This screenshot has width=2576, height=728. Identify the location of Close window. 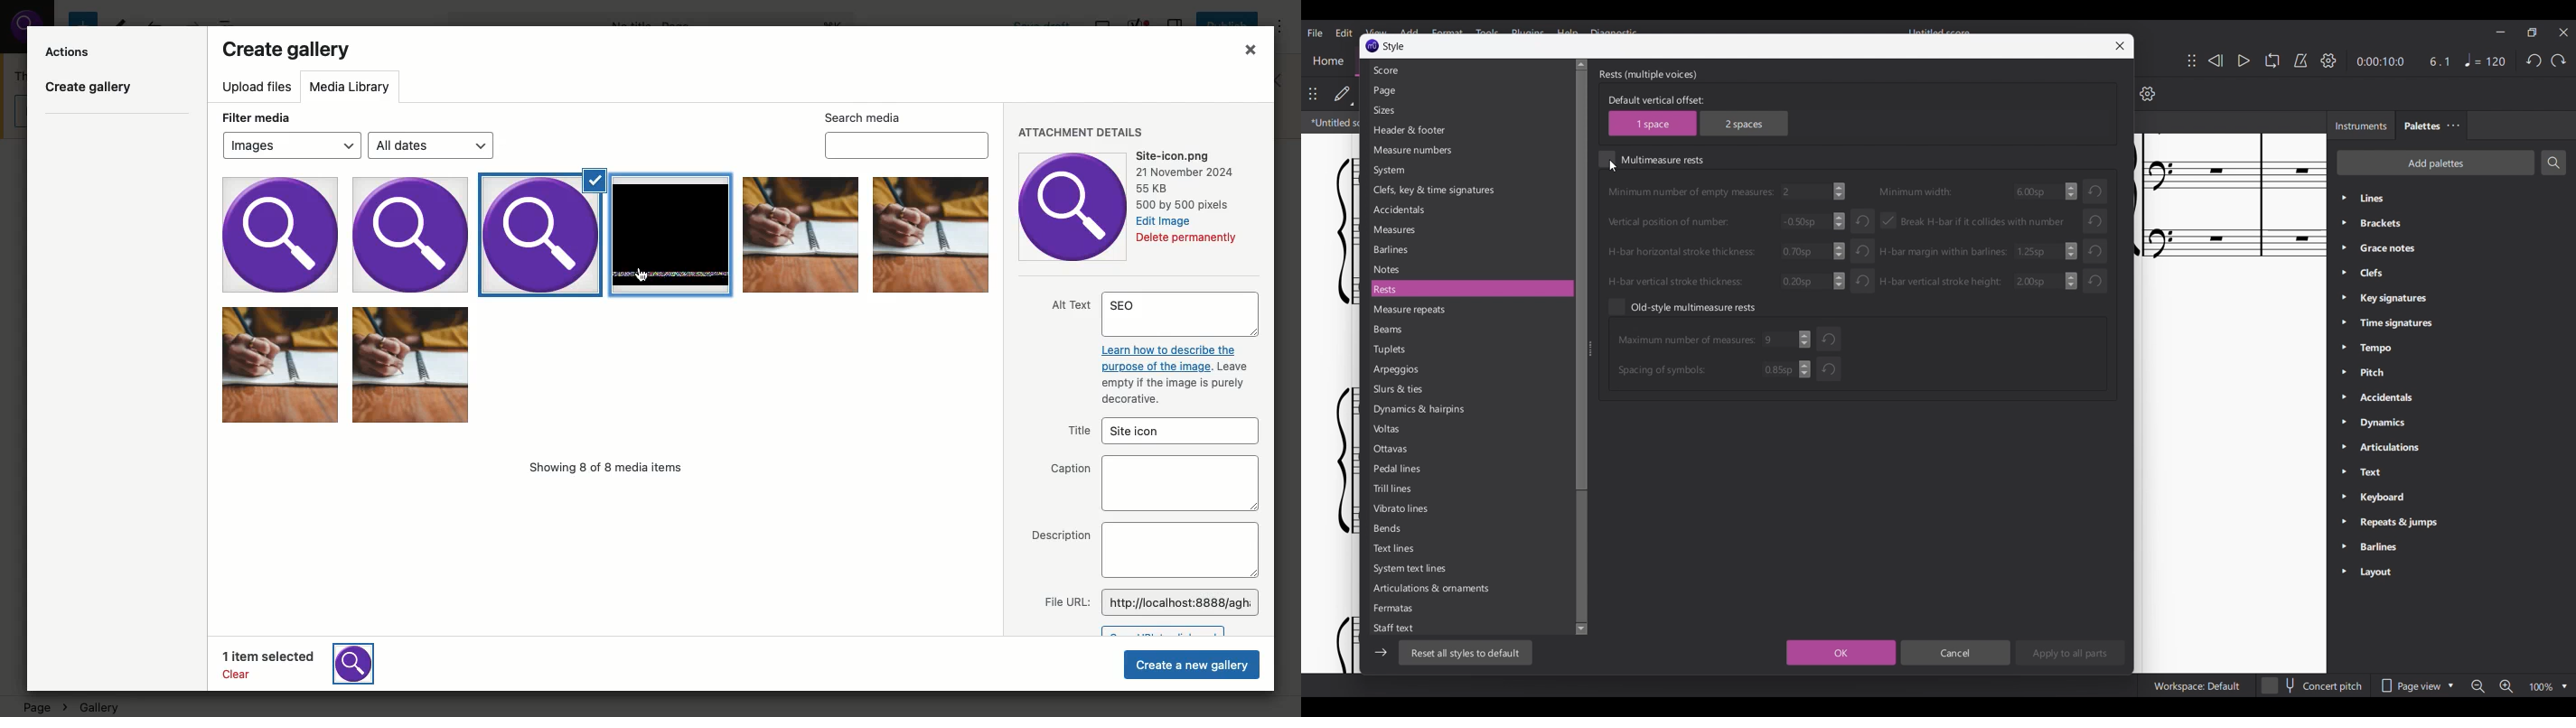
(2121, 46).